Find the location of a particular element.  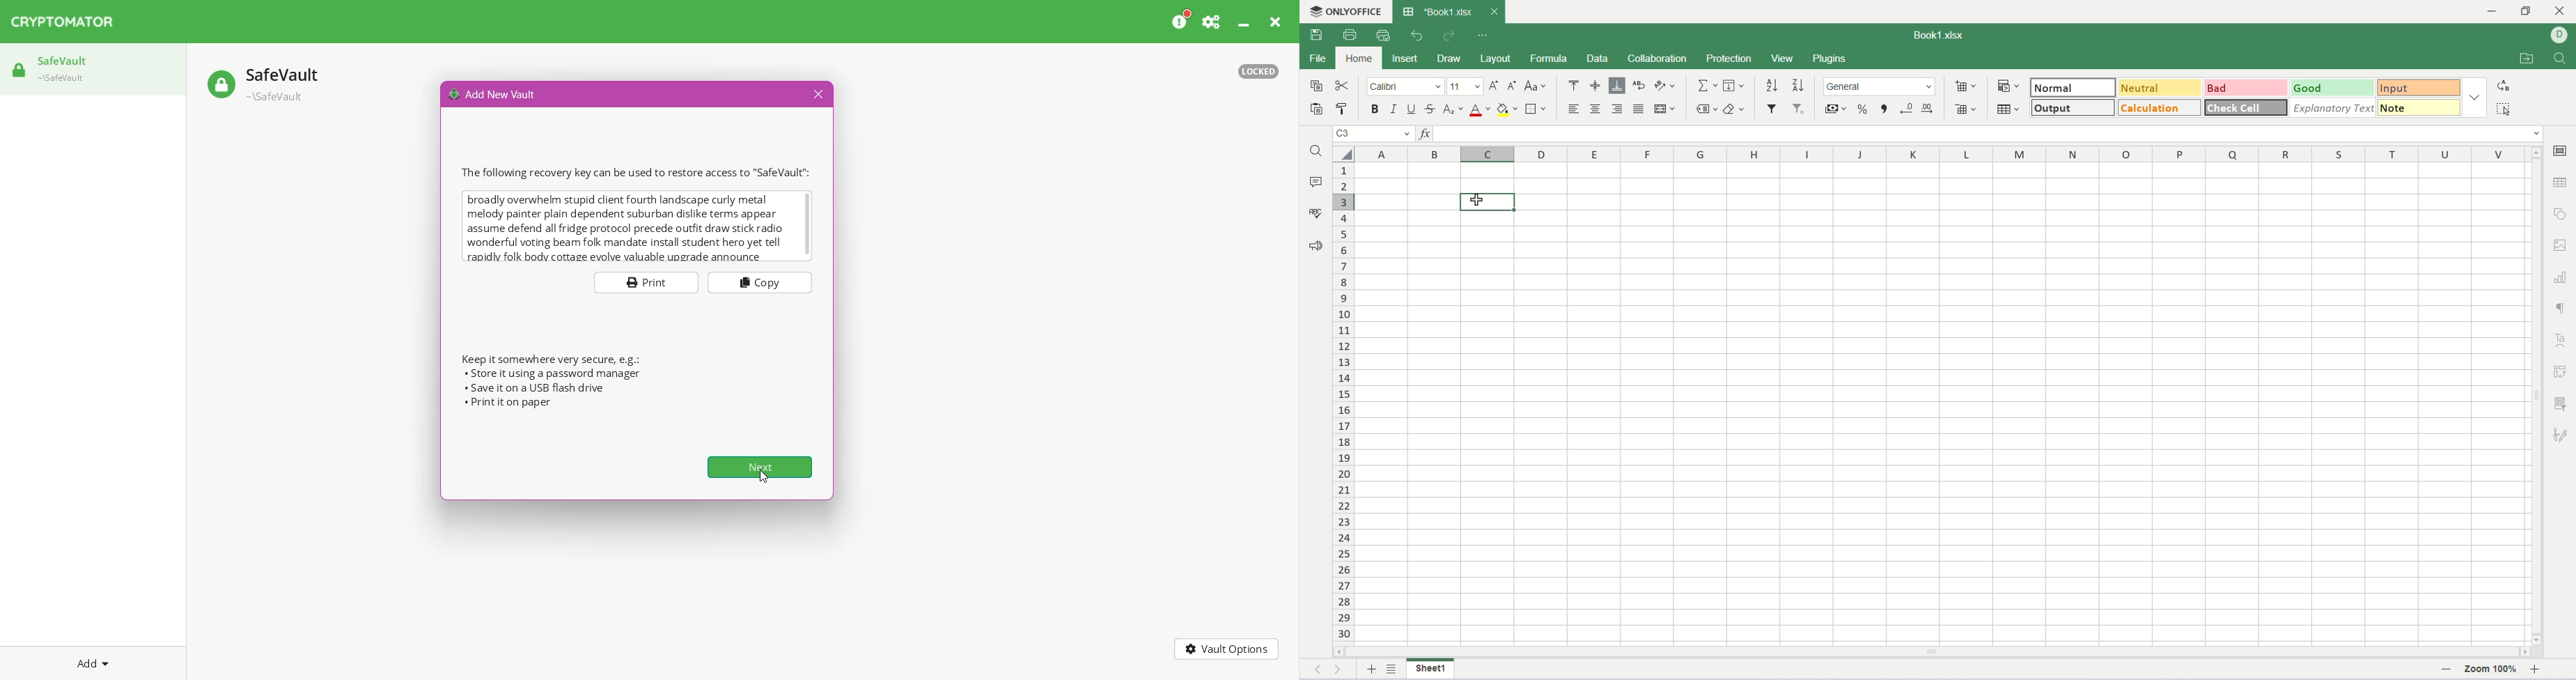

explanatory text is located at coordinates (2332, 108).